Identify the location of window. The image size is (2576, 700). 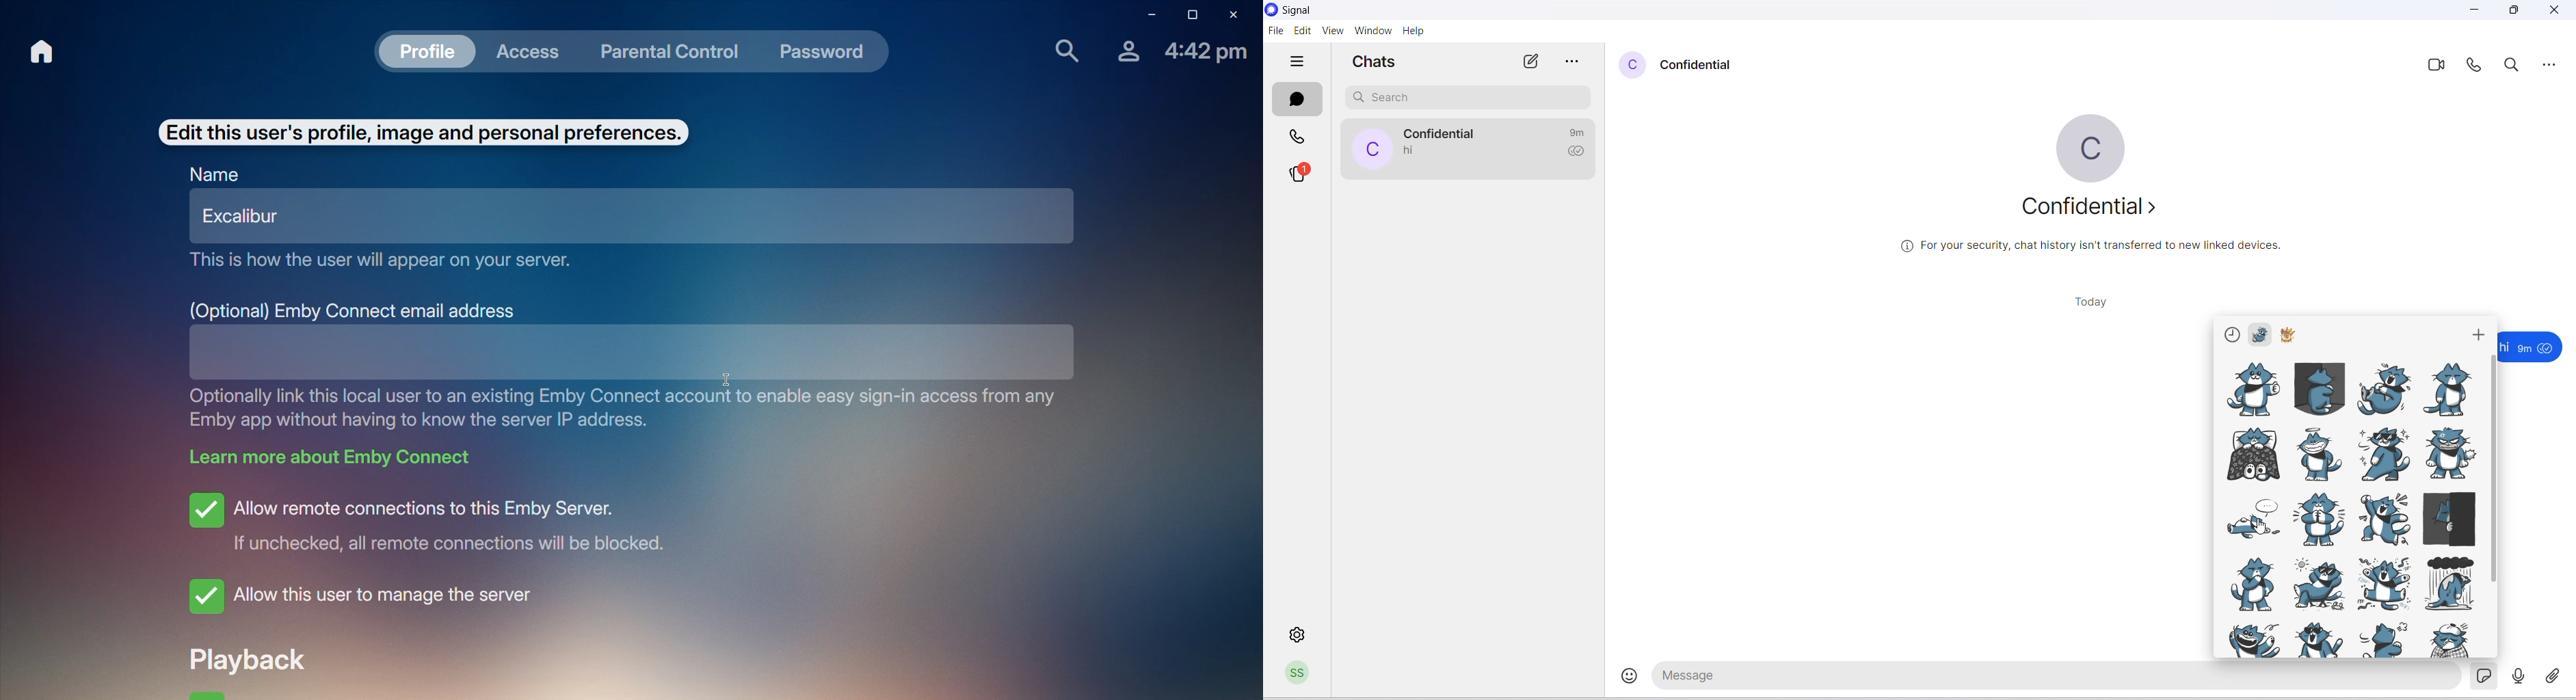
(1372, 31).